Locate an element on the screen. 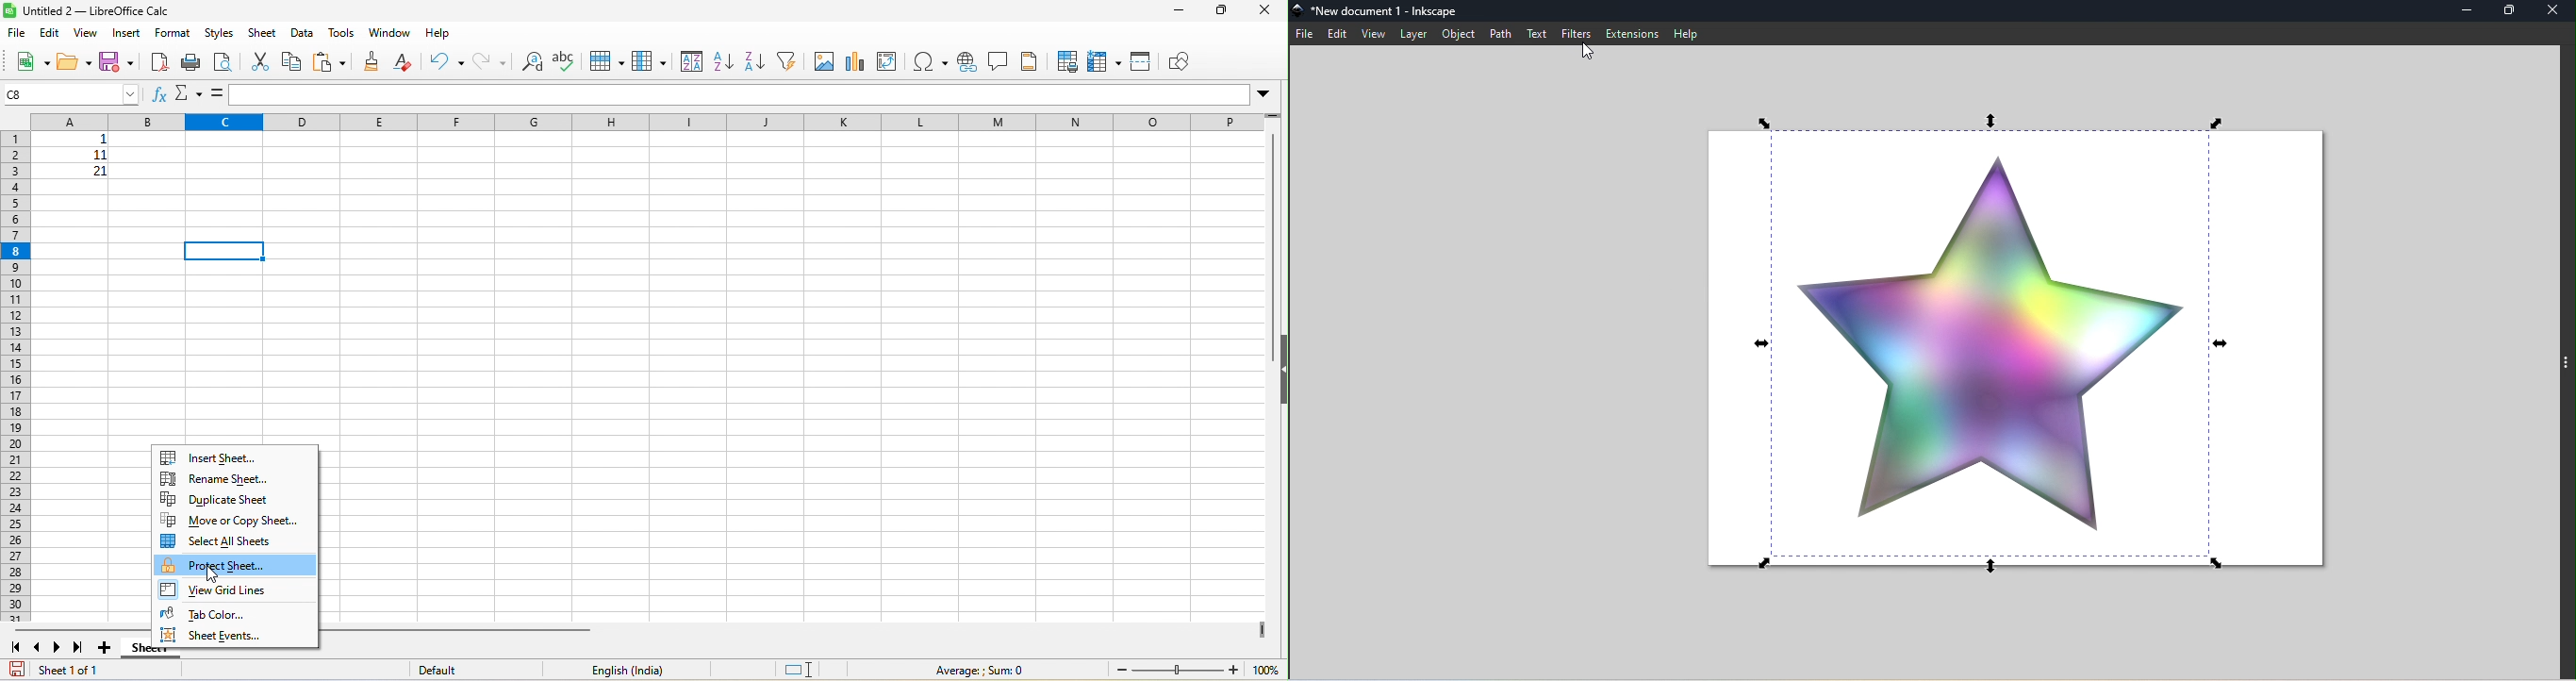 This screenshot has width=2576, height=700. save is located at coordinates (117, 62).